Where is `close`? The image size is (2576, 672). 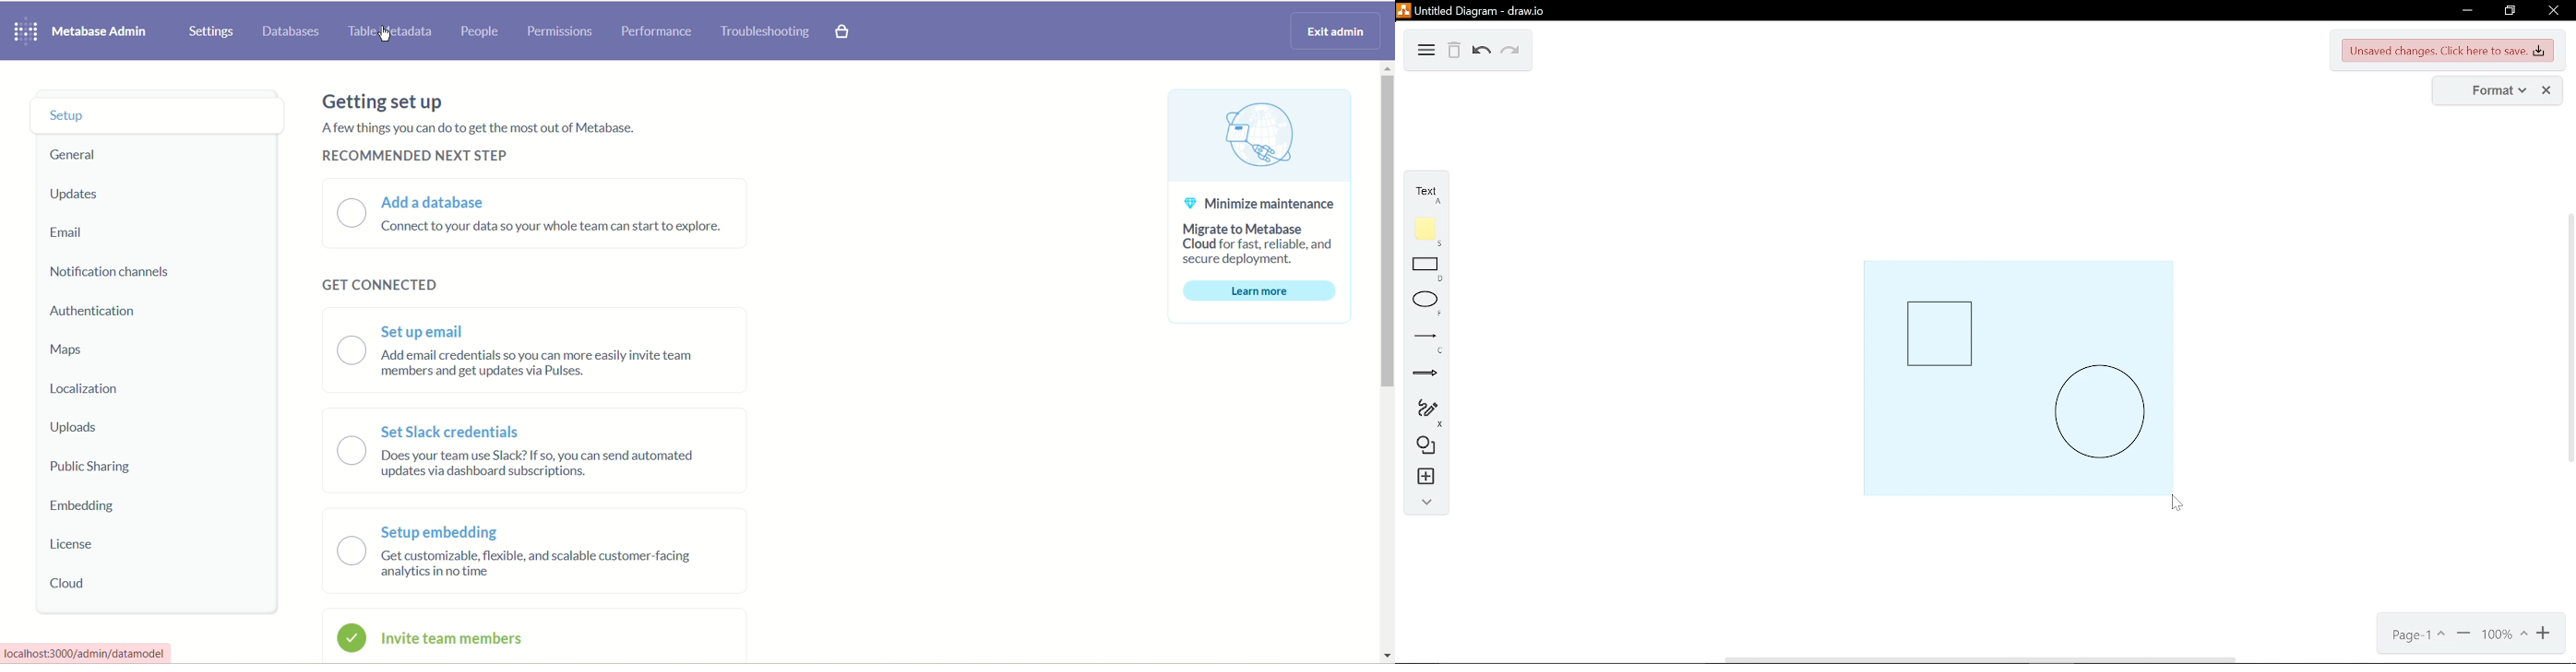
close is located at coordinates (2554, 10).